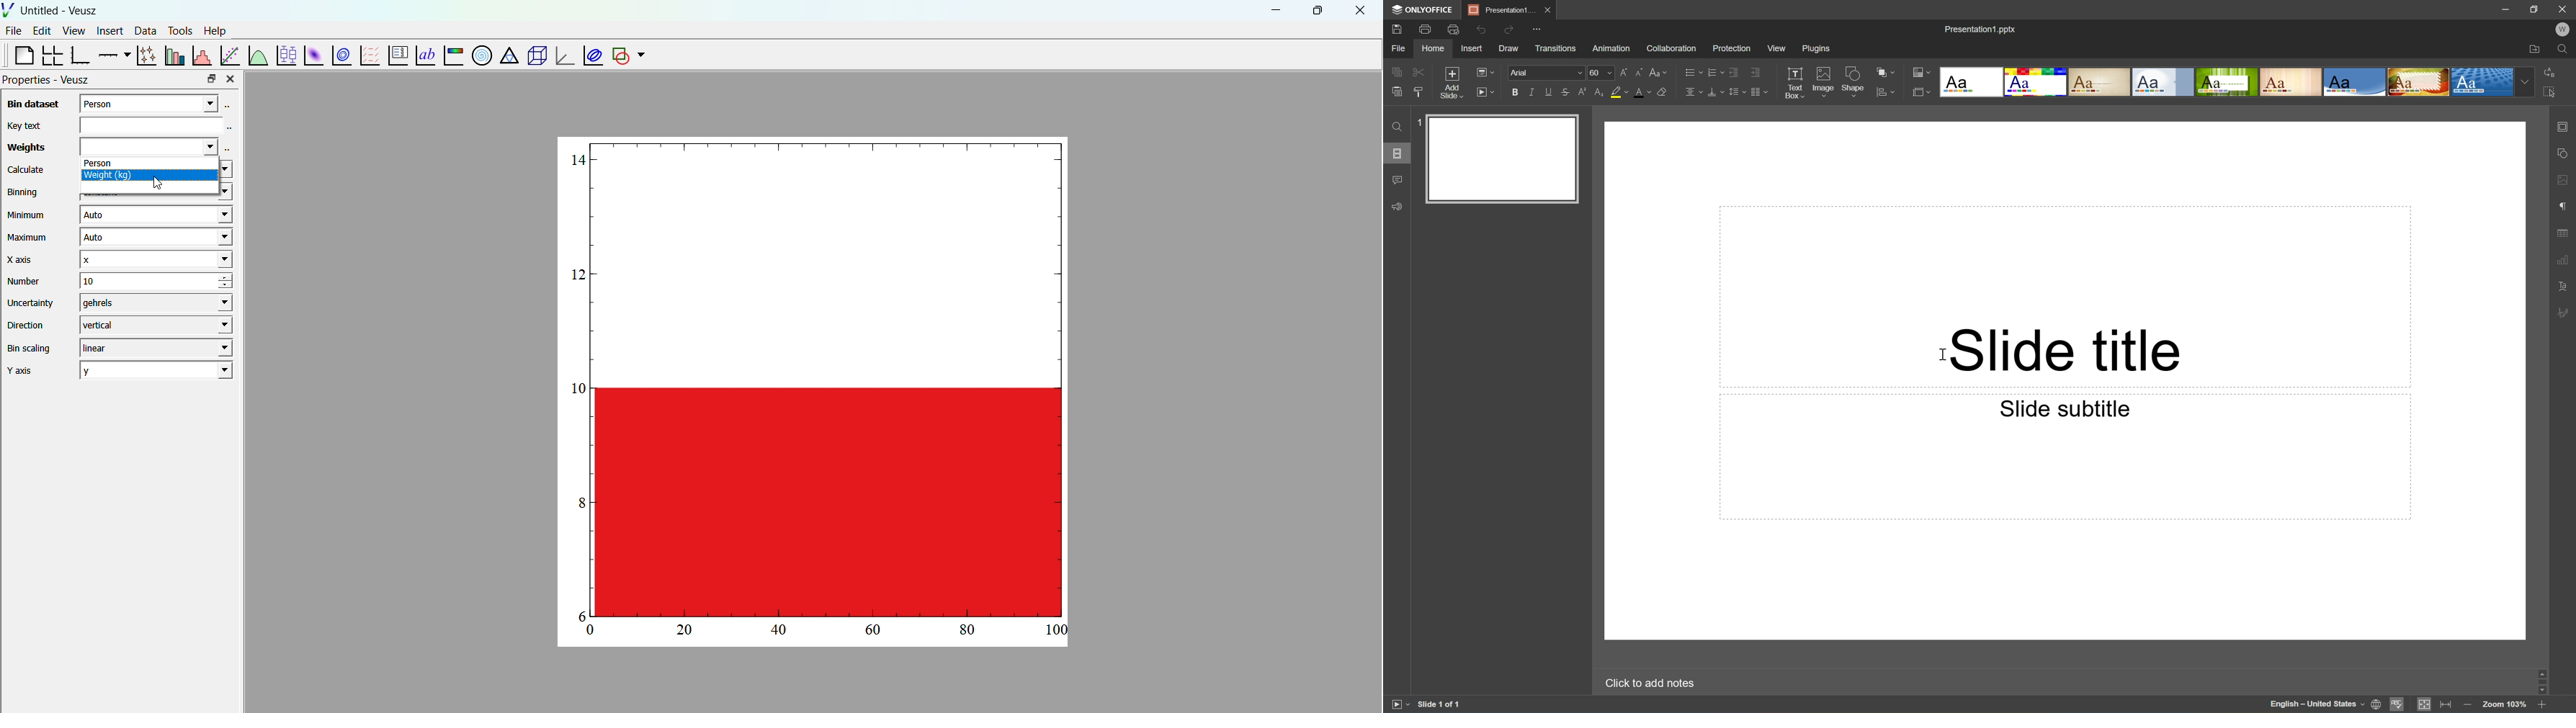 The height and width of the screenshot is (728, 2576). What do you see at coordinates (1649, 681) in the screenshot?
I see `Click to add notes` at bounding box center [1649, 681].